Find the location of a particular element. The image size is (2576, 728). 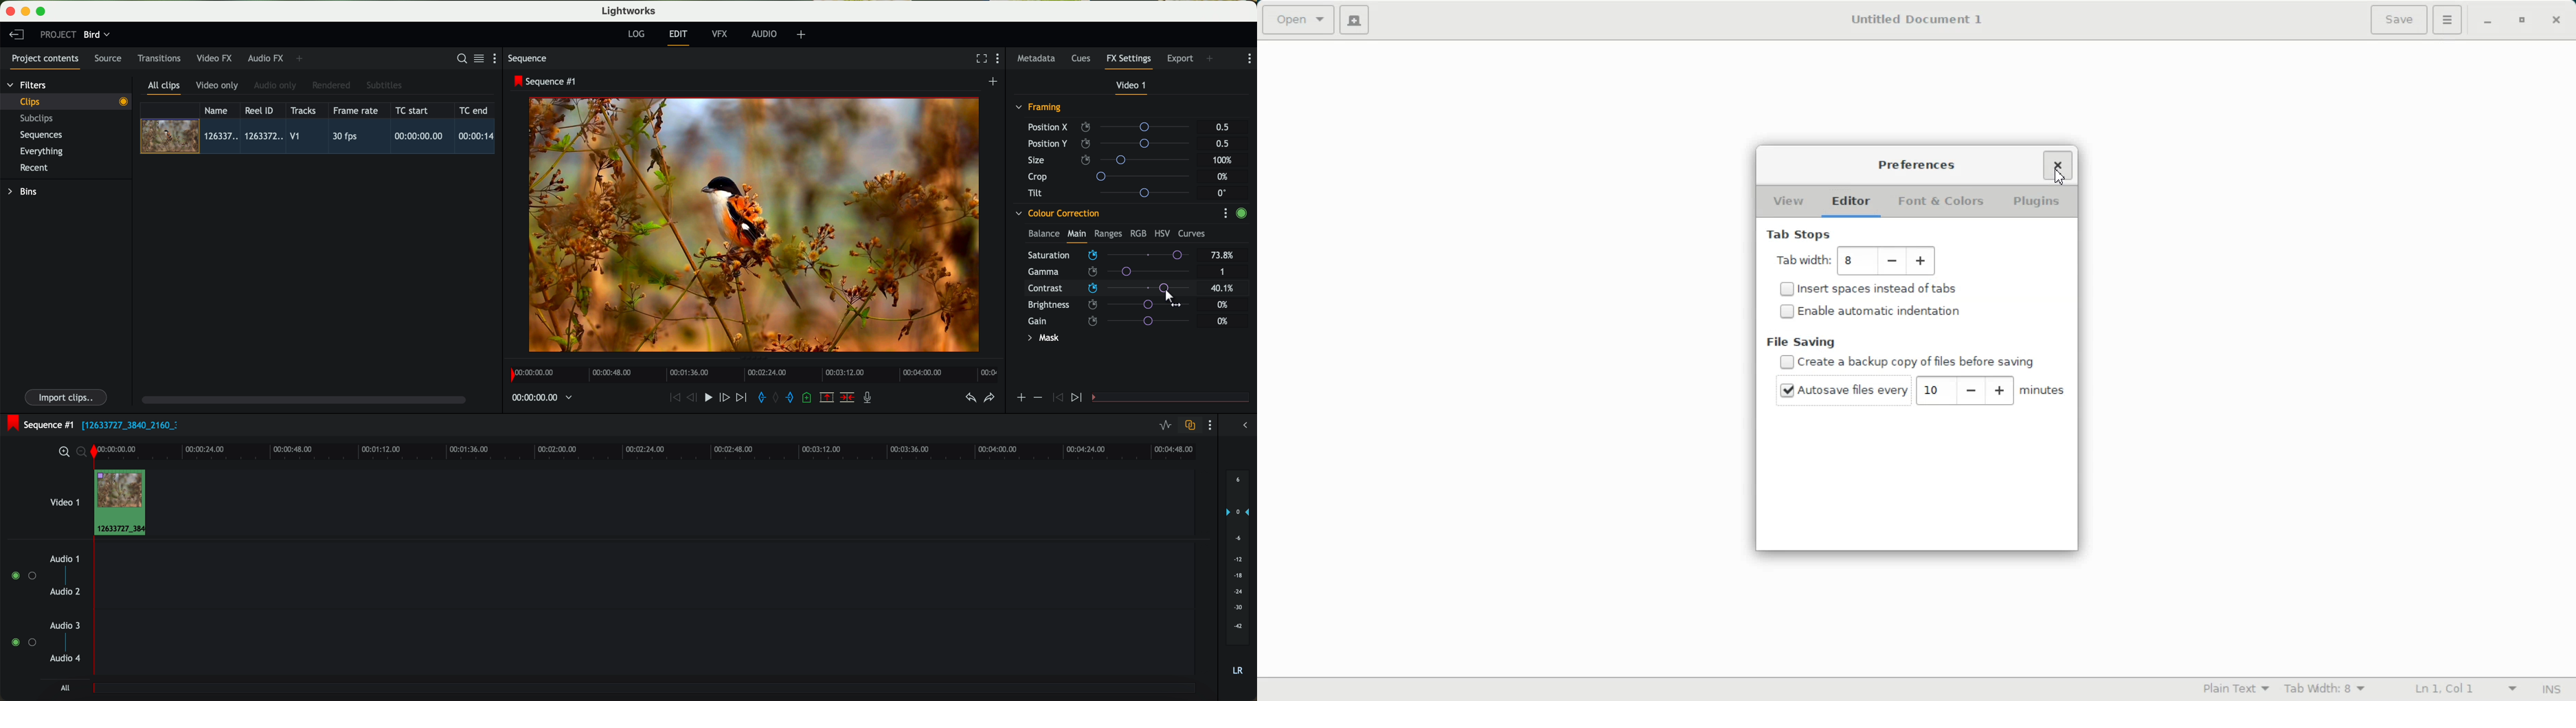

tilt is located at coordinates (1114, 192).